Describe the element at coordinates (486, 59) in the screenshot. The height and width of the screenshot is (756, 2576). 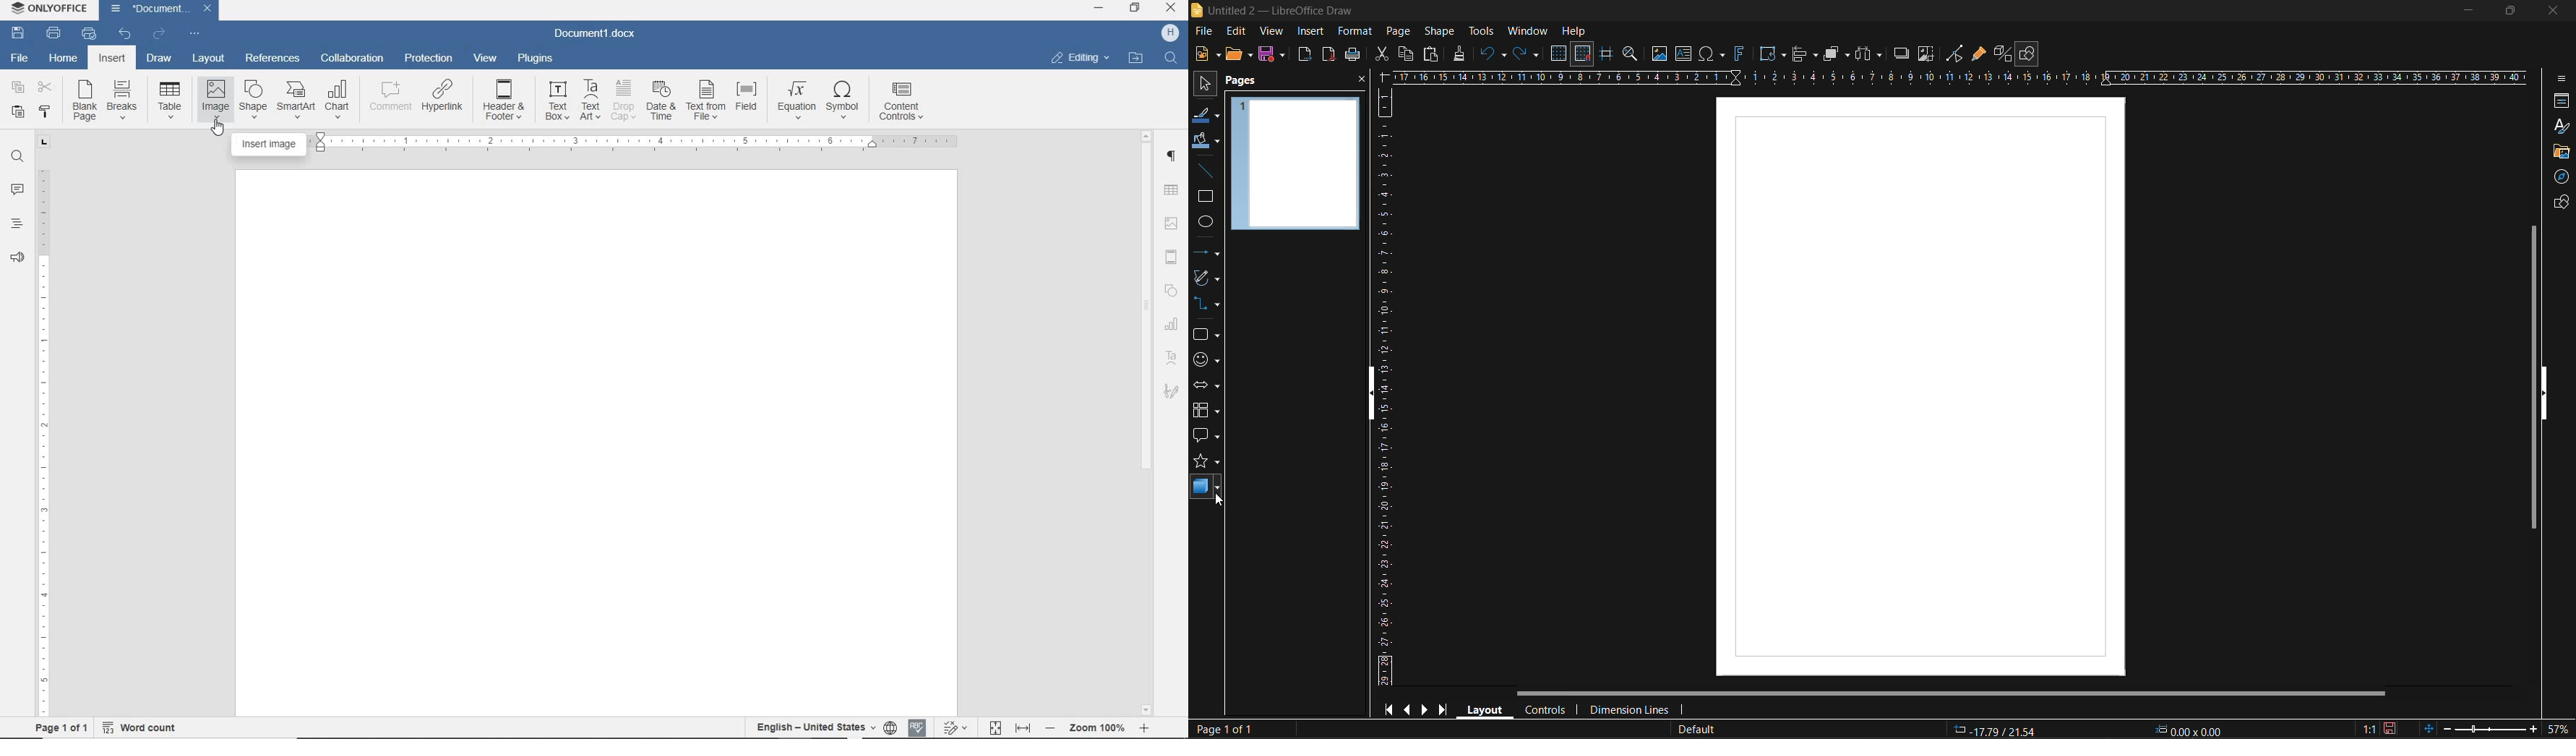
I see `view` at that location.